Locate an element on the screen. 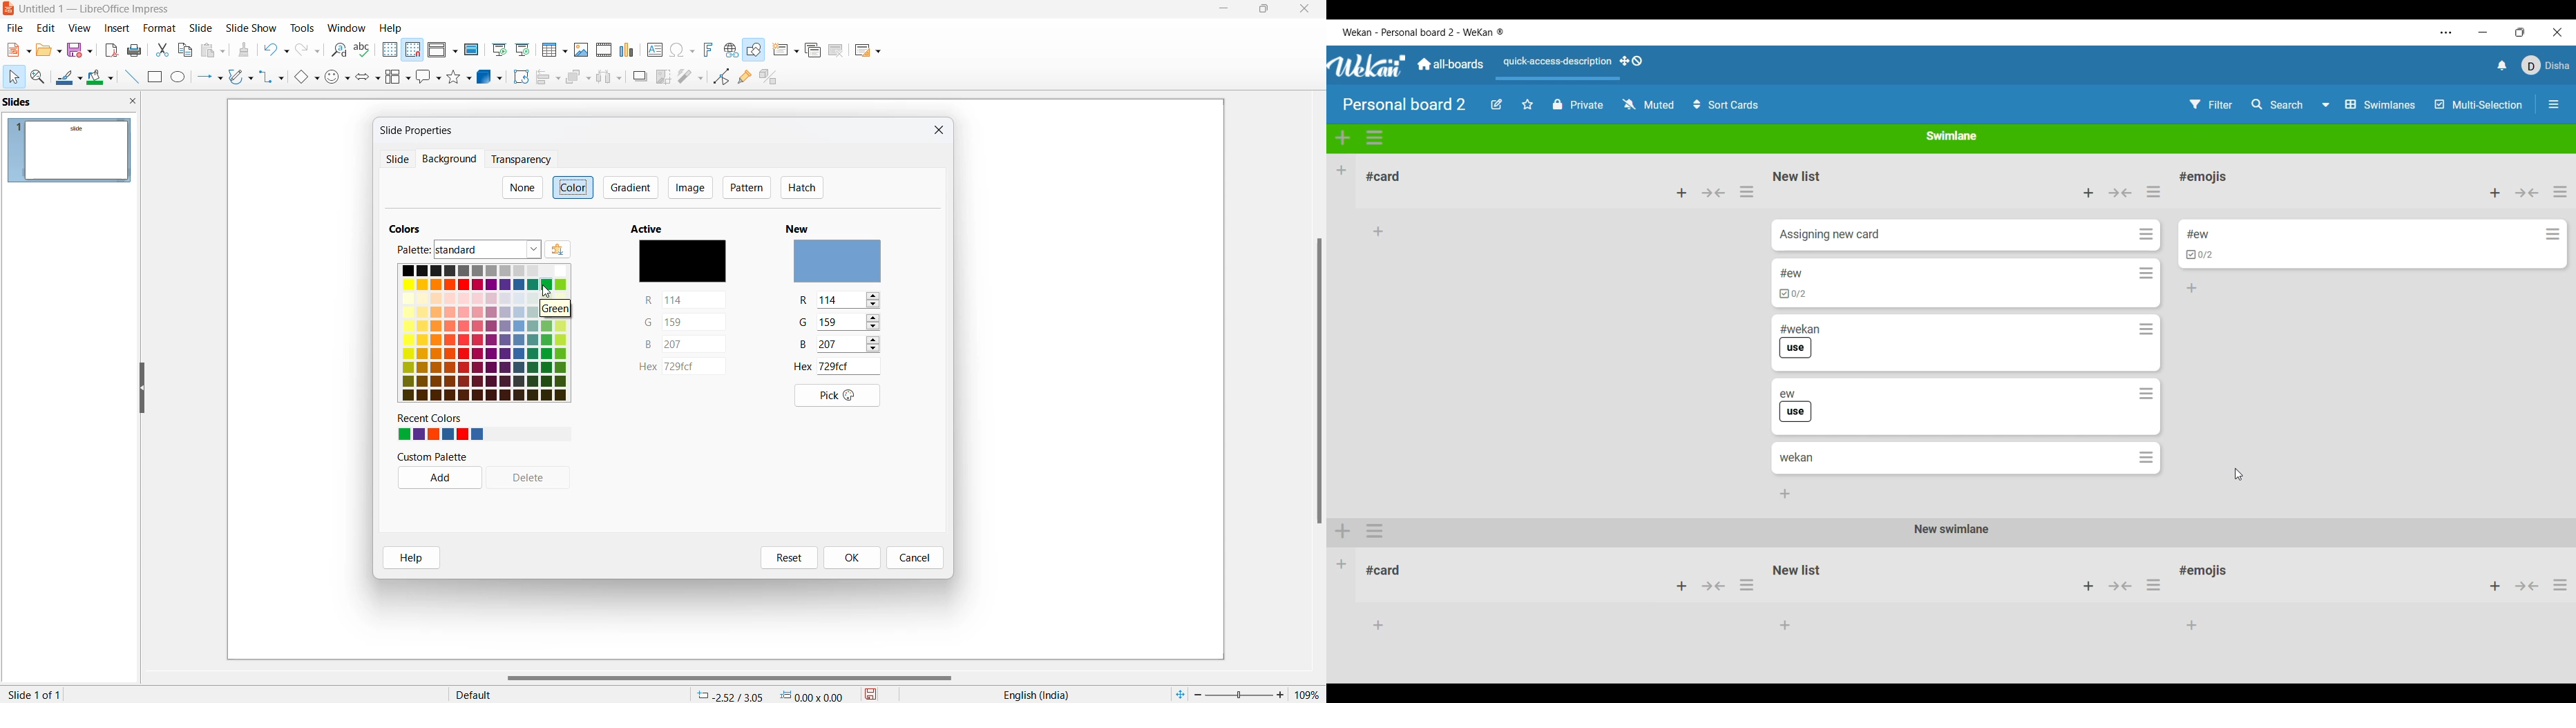  display view is located at coordinates (443, 51).